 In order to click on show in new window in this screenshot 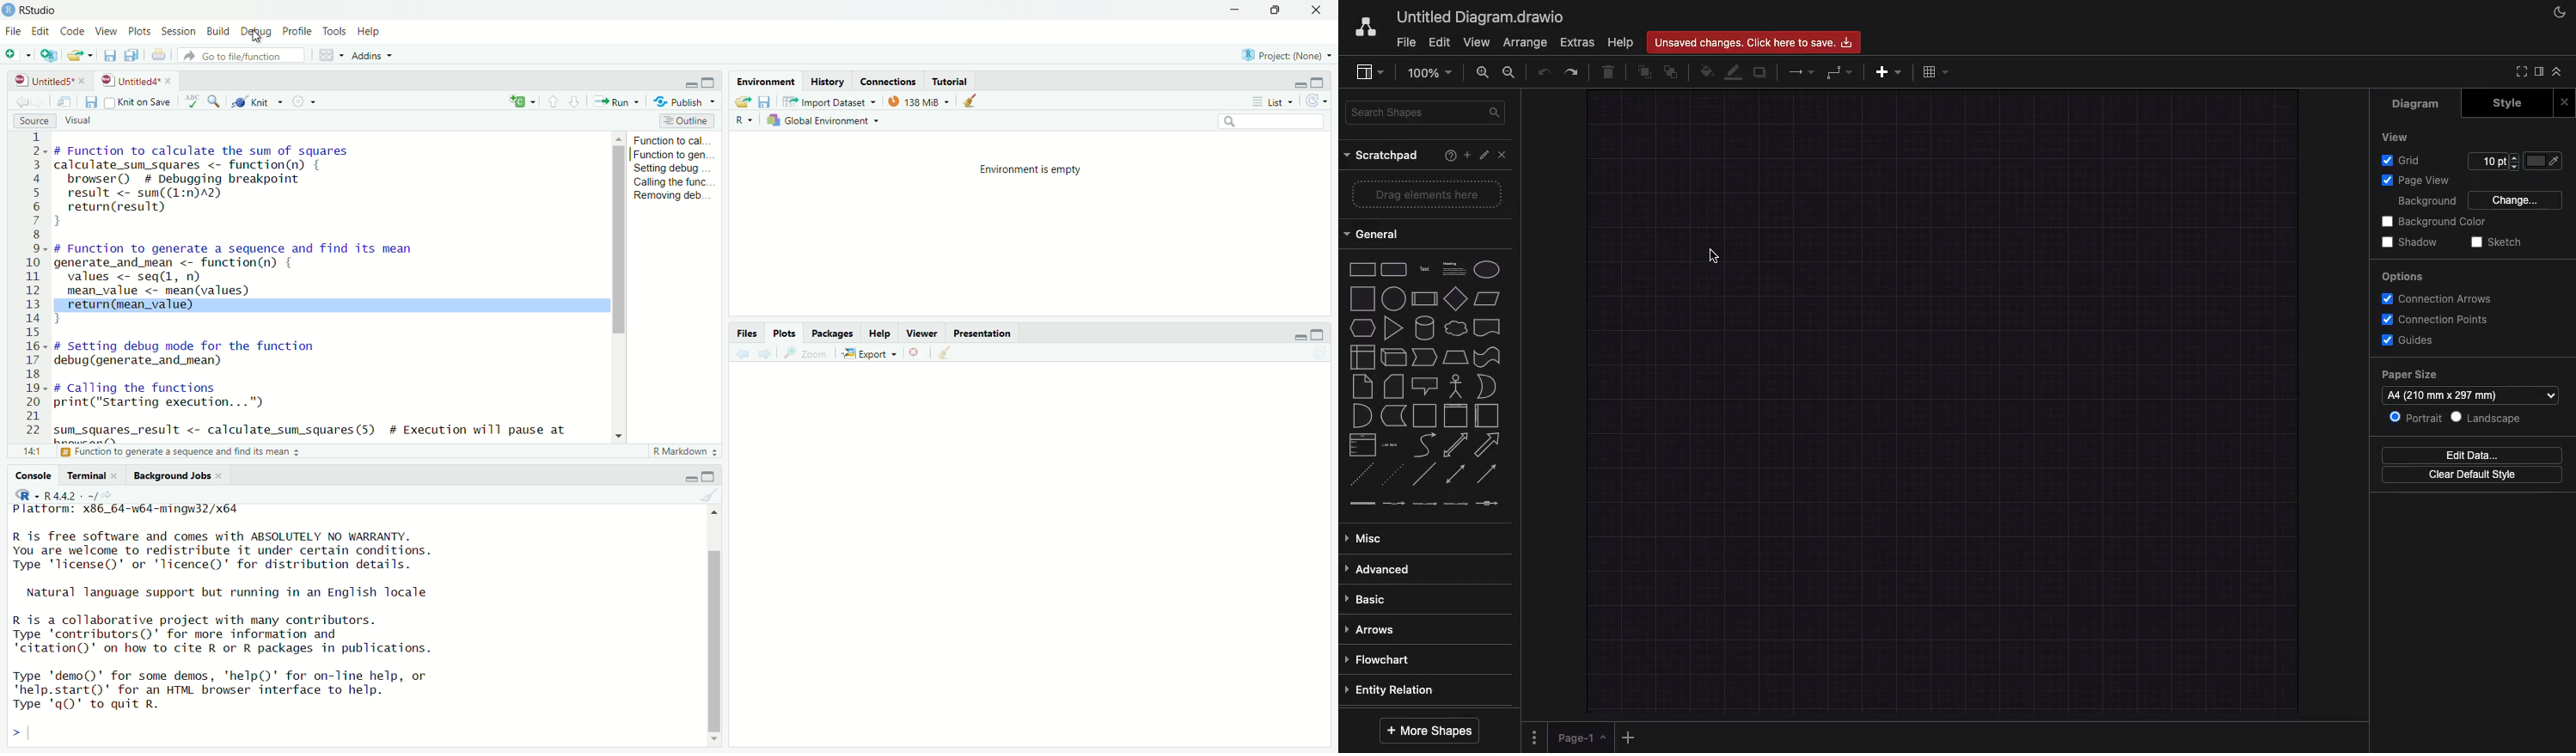, I will do `click(65, 101)`.